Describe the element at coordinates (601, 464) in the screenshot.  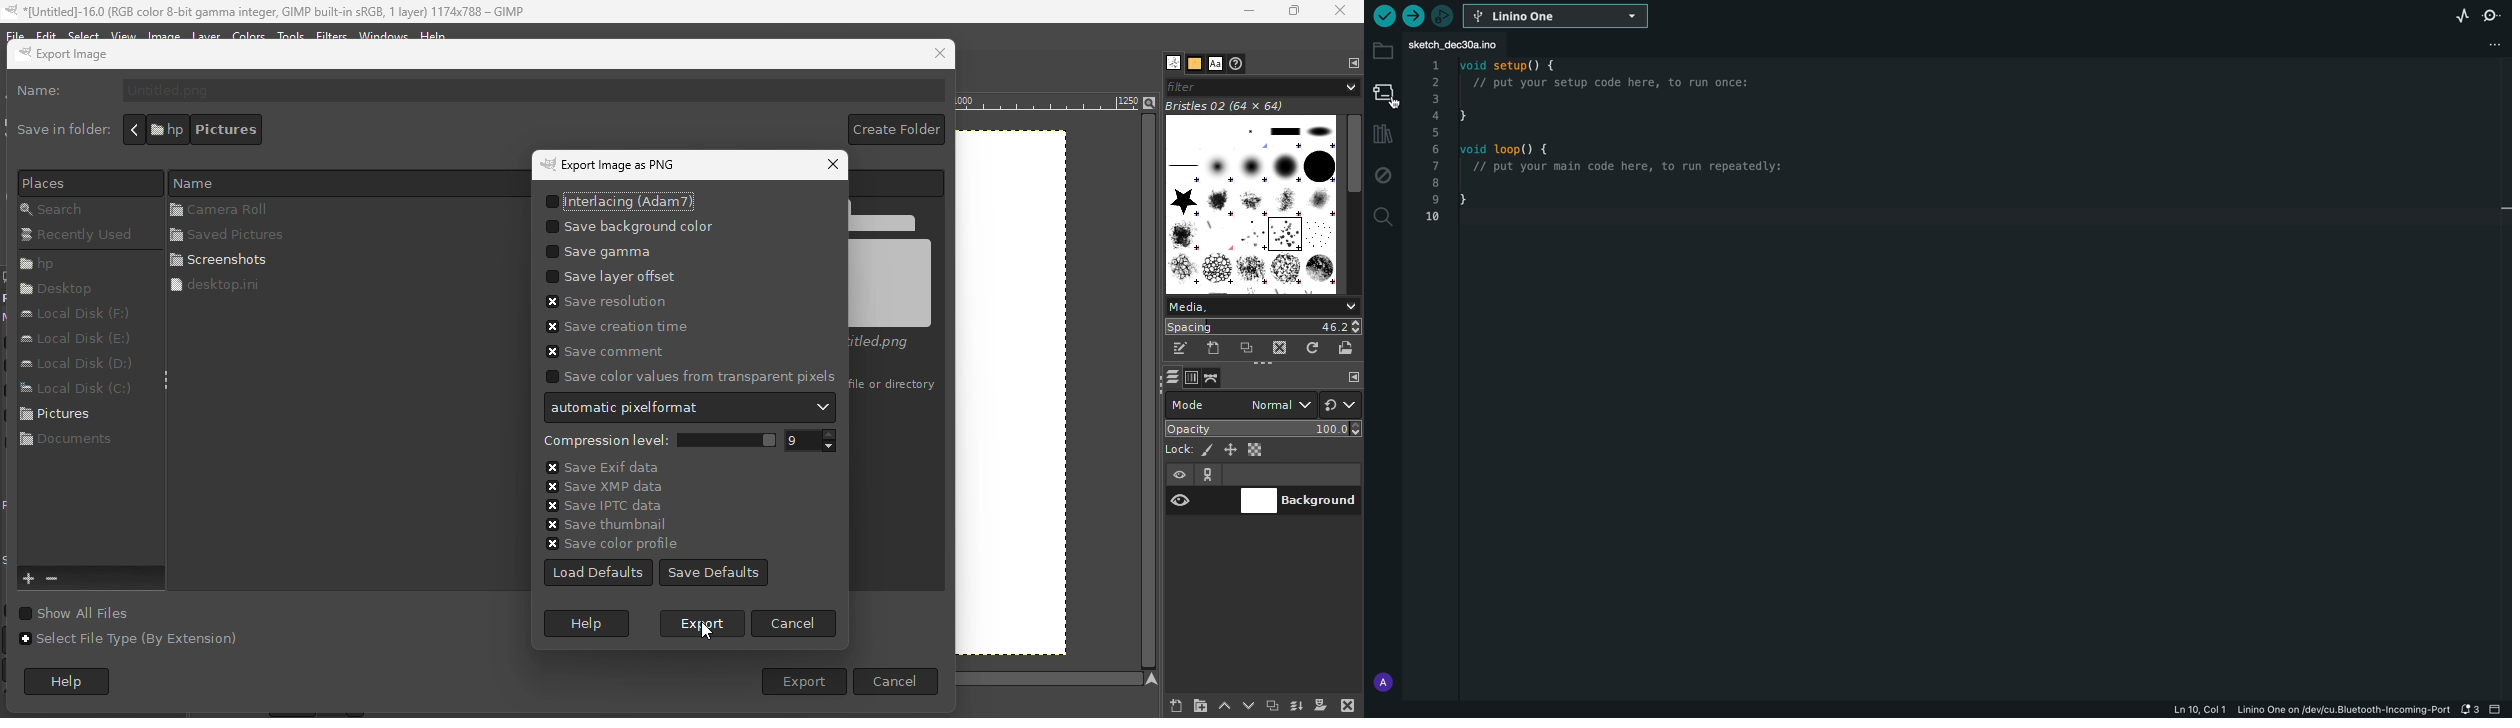
I see `Save Exif data` at that location.